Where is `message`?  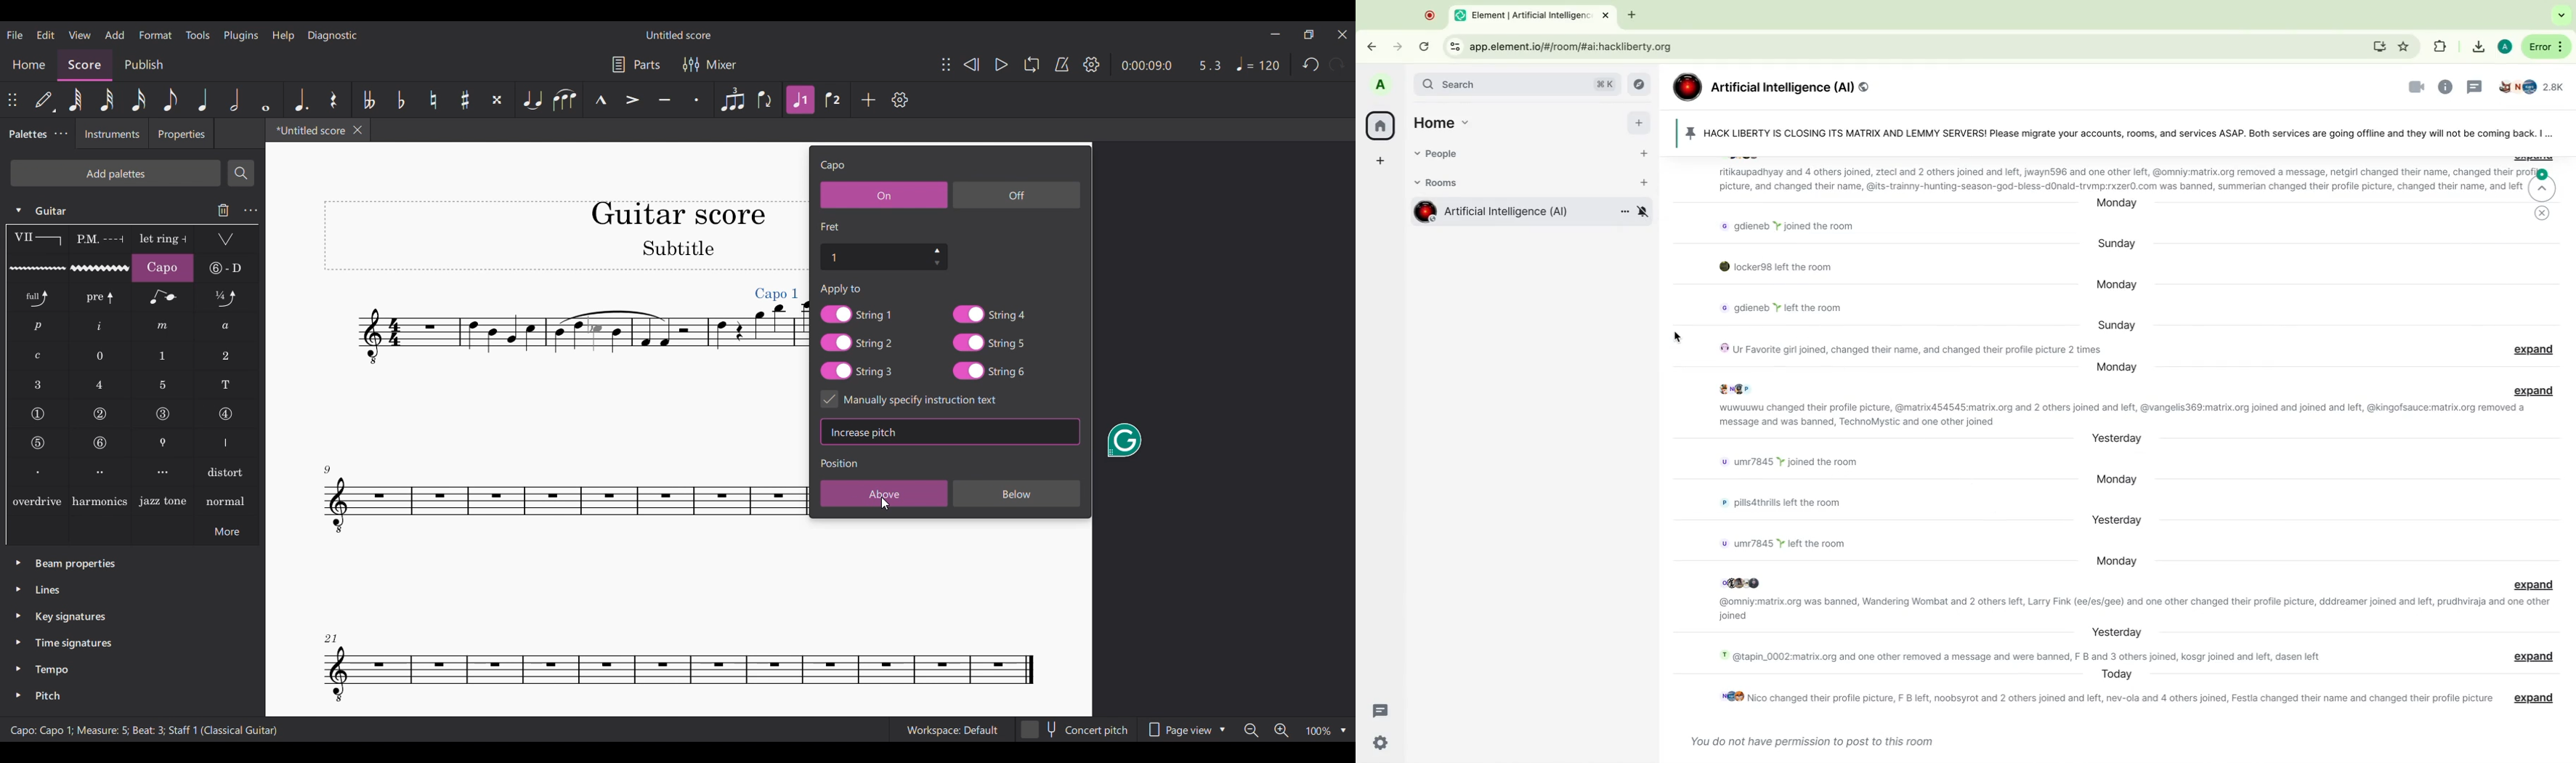 message is located at coordinates (1787, 504).